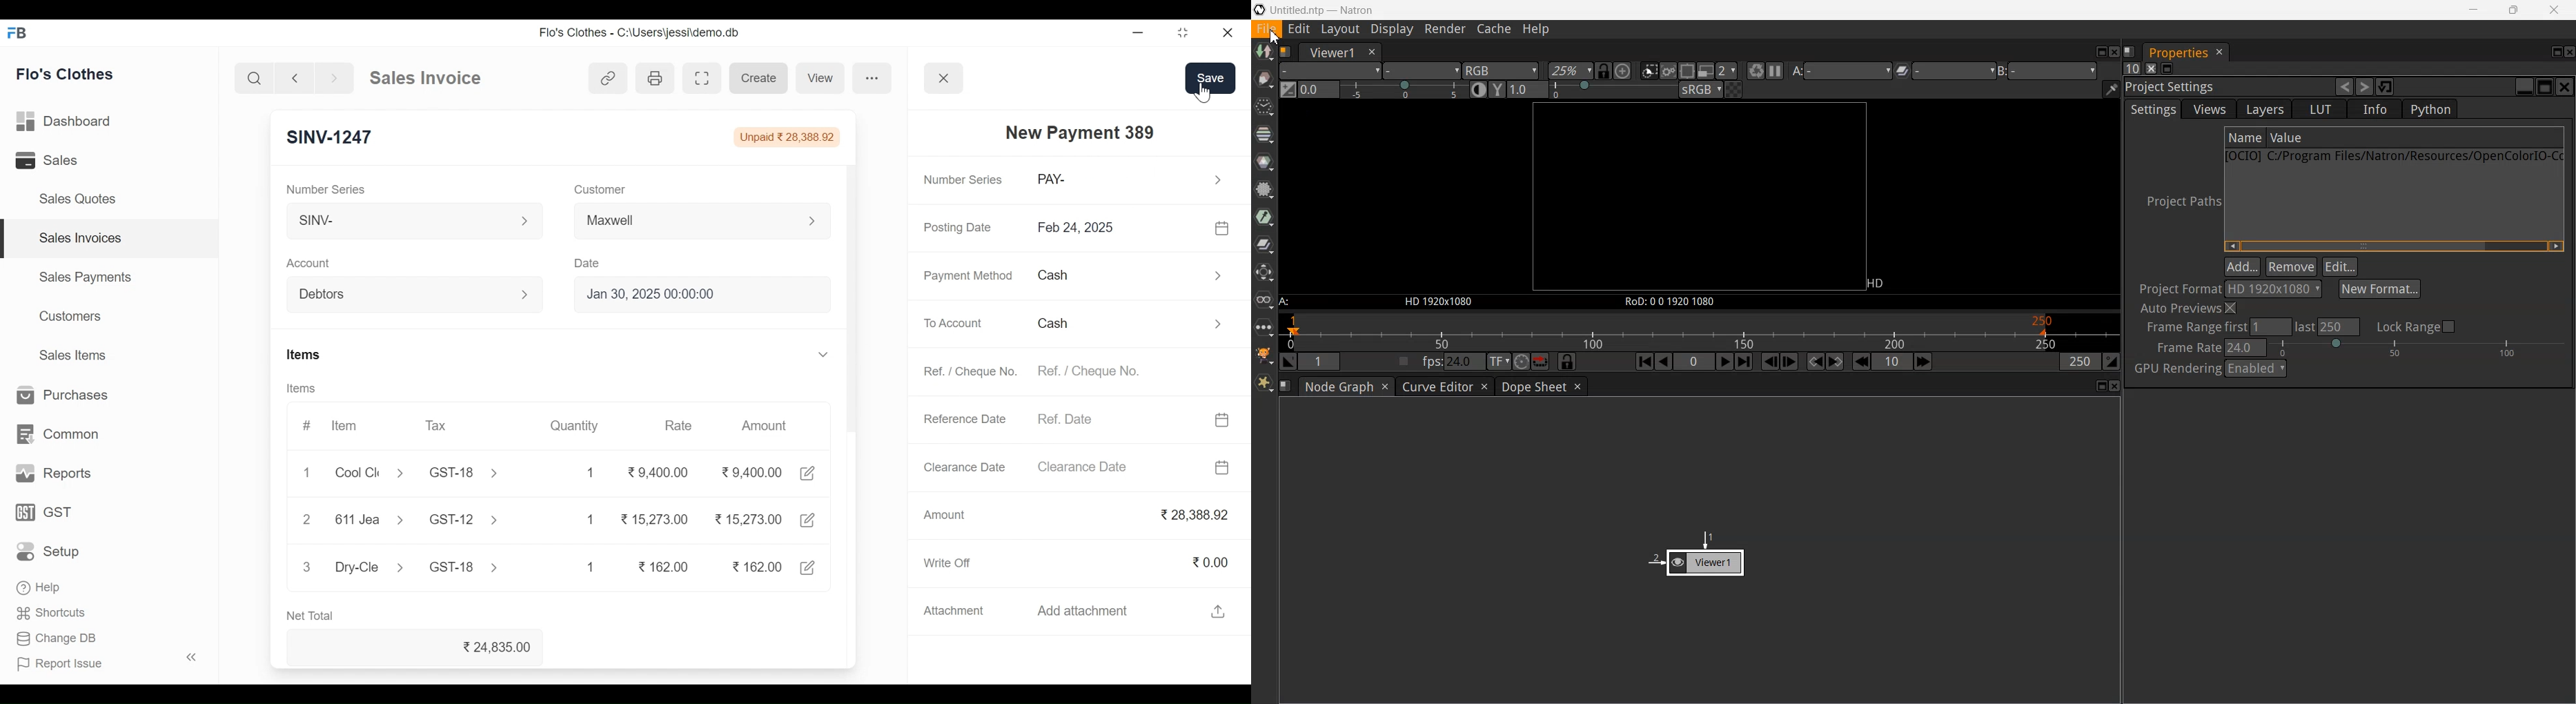 This screenshot has width=2576, height=728. What do you see at coordinates (57, 640) in the screenshot?
I see `Change DB` at bounding box center [57, 640].